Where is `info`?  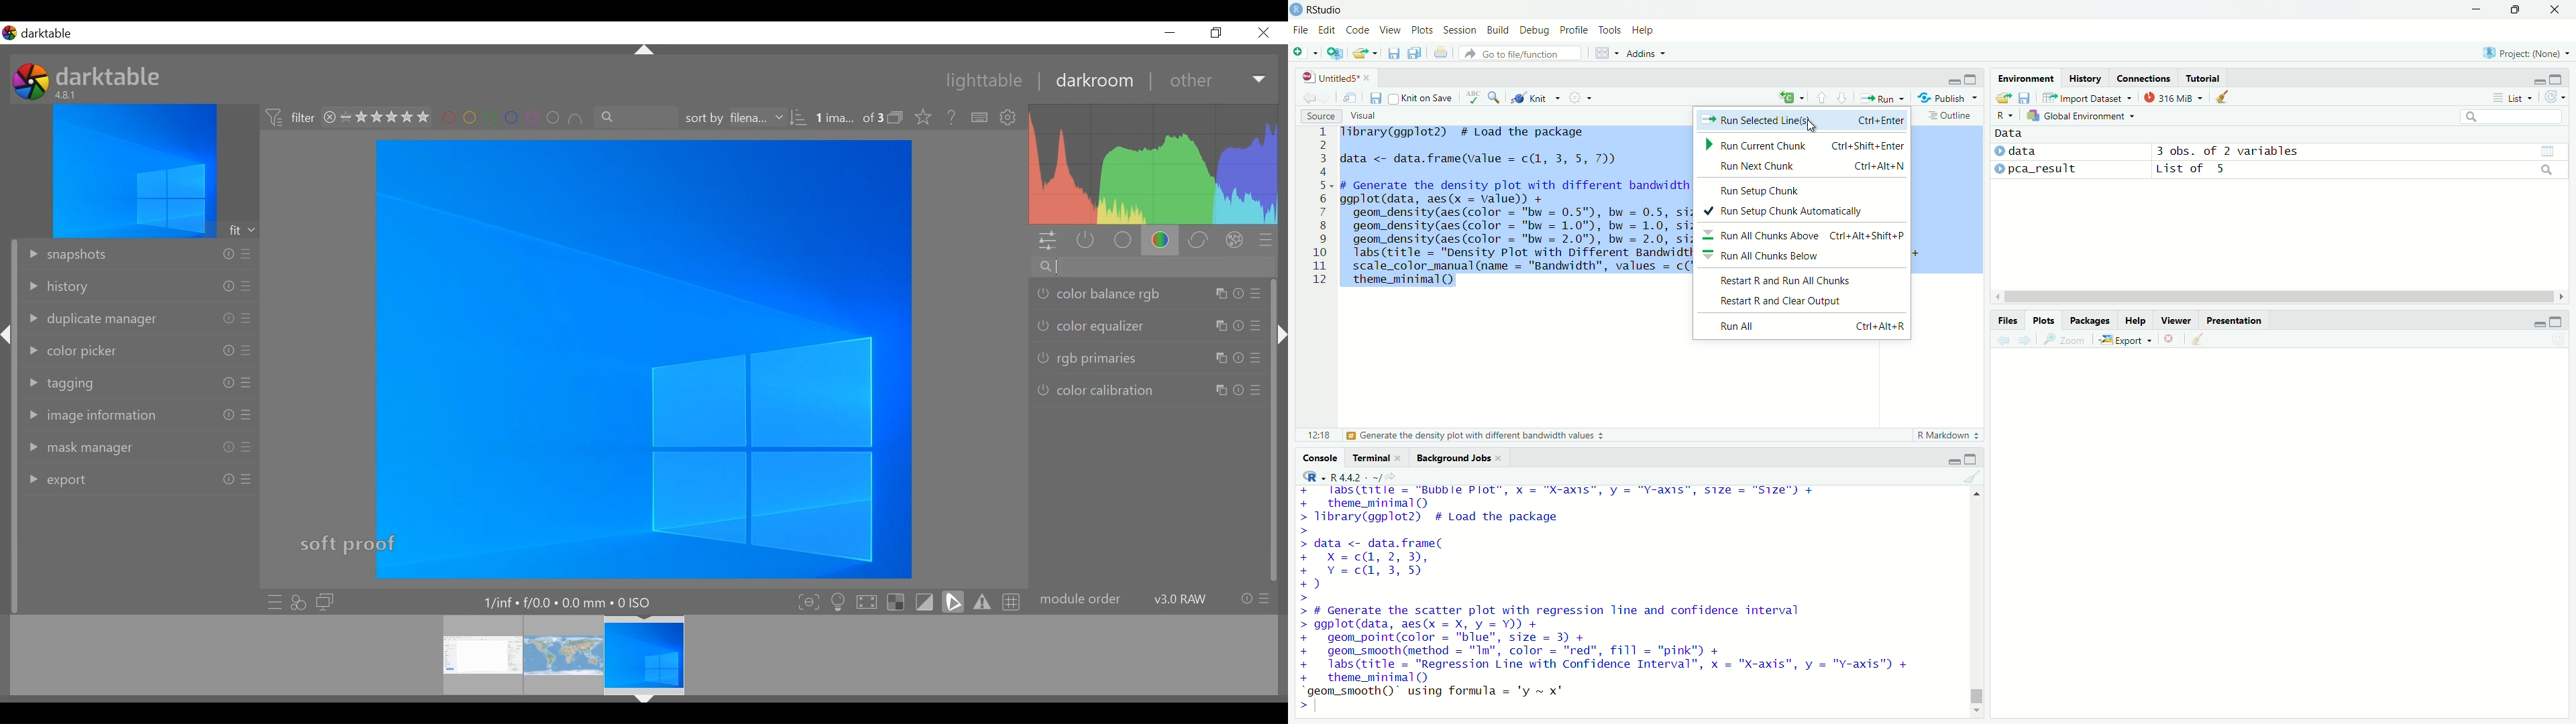 info is located at coordinates (227, 383).